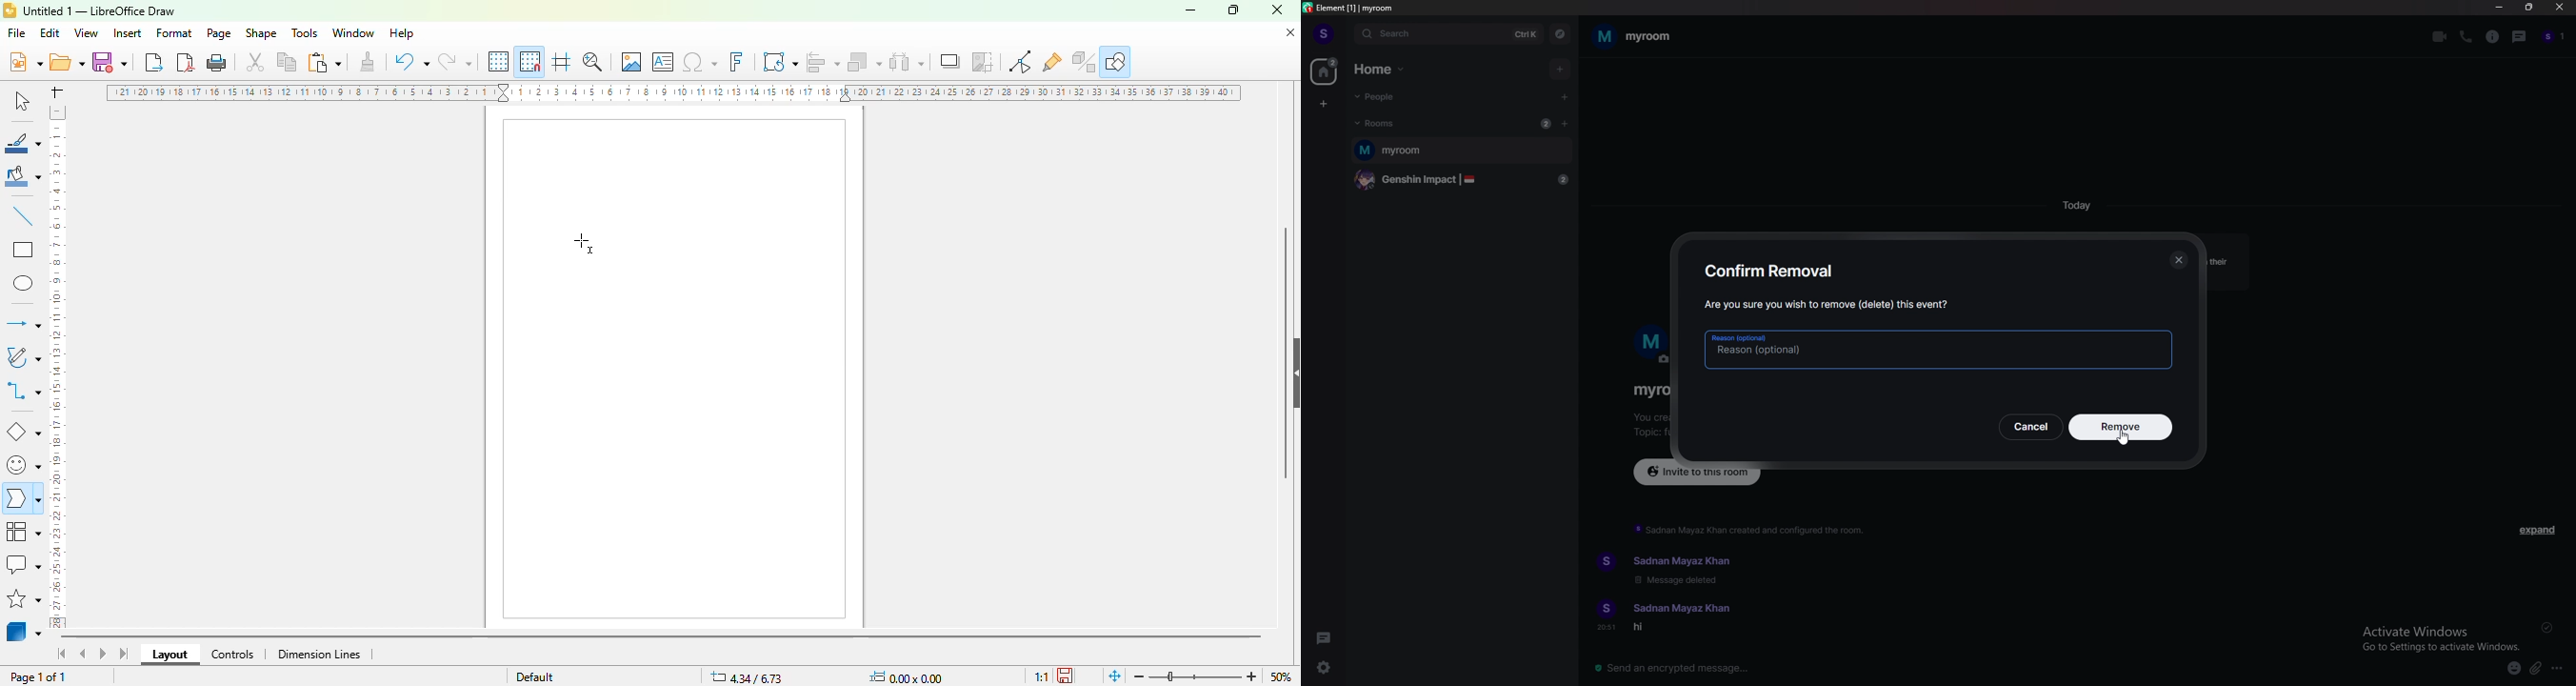 The height and width of the screenshot is (700, 2576). I want to click on clone formatting, so click(369, 60).